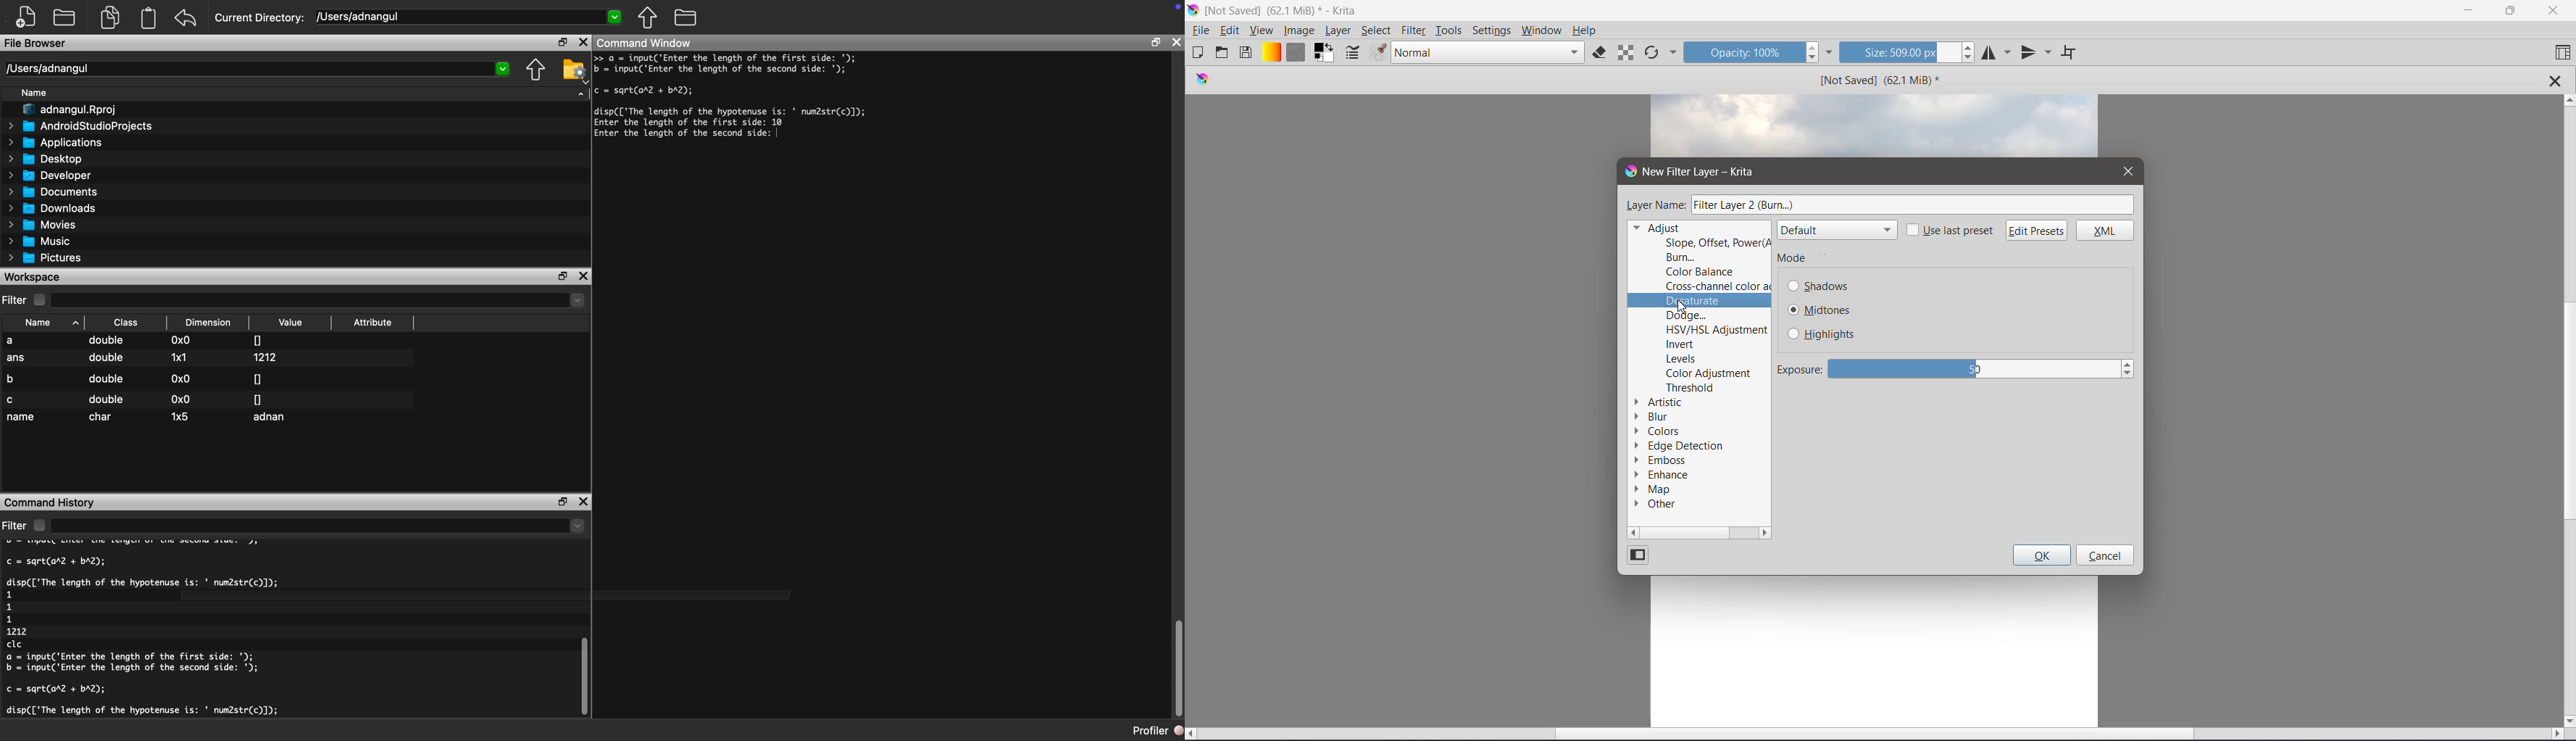 The width and height of the screenshot is (2576, 756). What do you see at coordinates (1825, 336) in the screenshot?
I see `Highlights` at bounding box center [1825, 336].